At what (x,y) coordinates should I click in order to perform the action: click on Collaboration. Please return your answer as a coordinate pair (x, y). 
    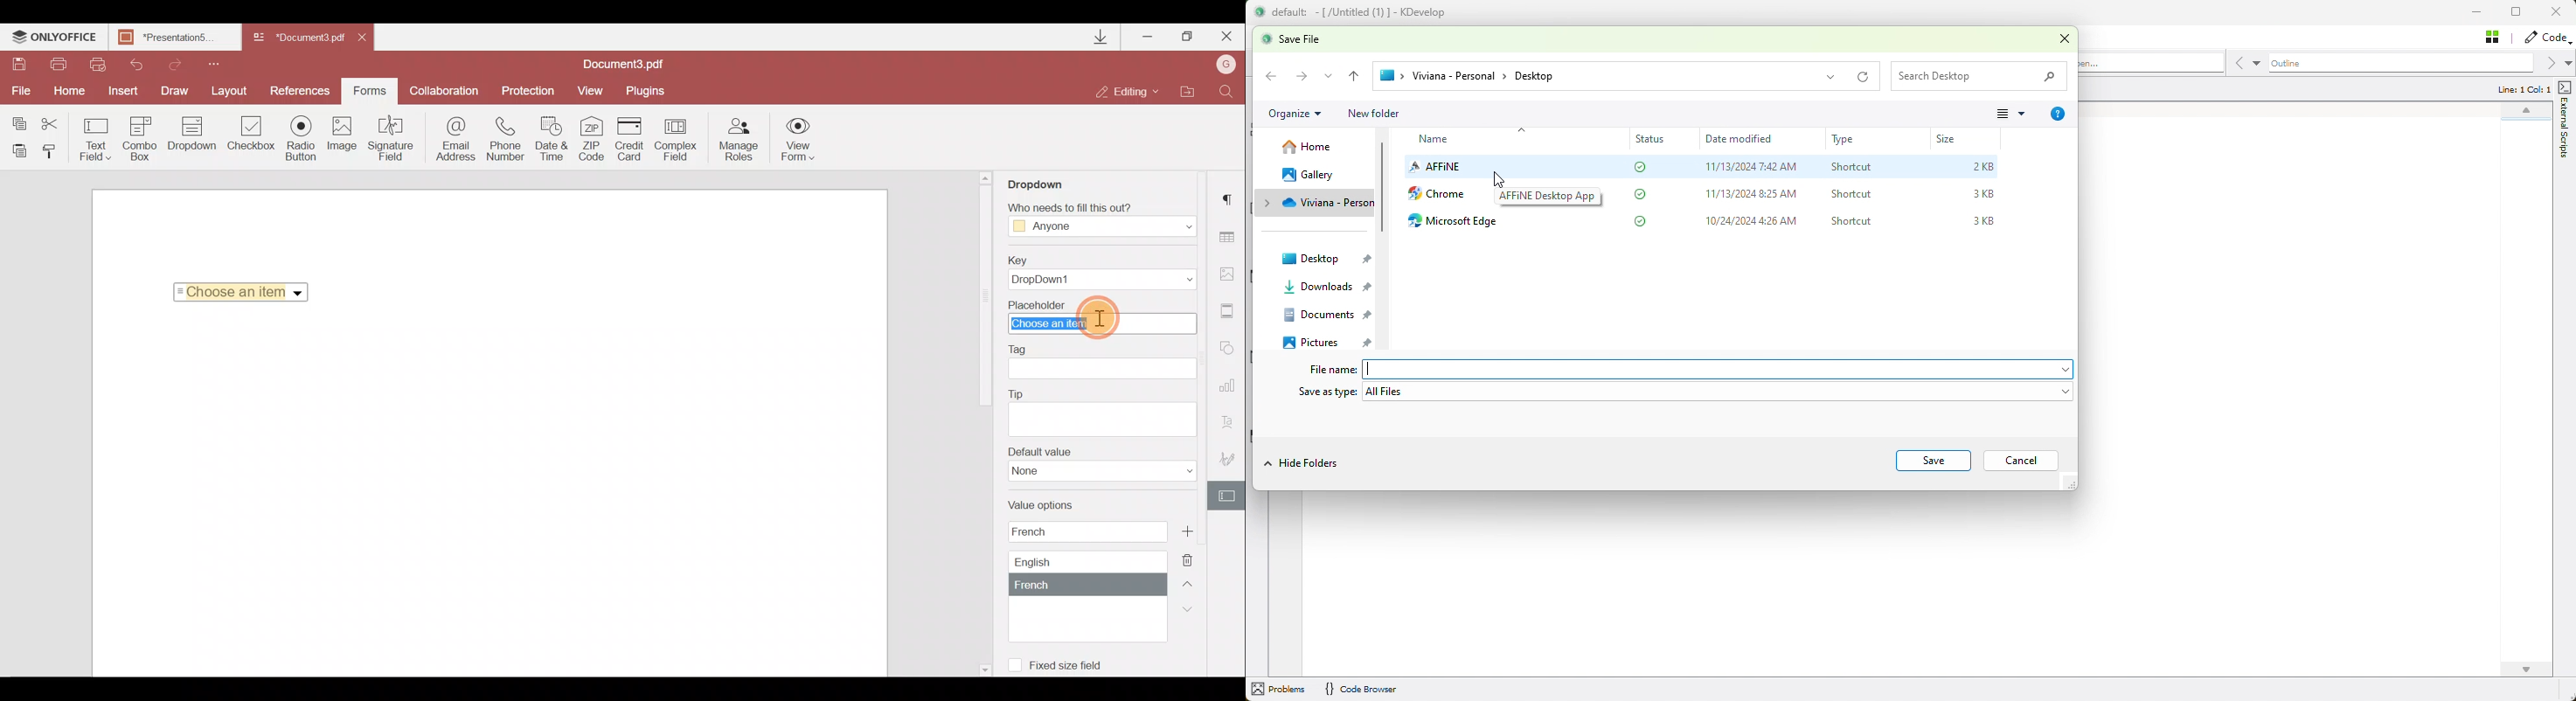
    Looking at the image, I should click on (443, 91).